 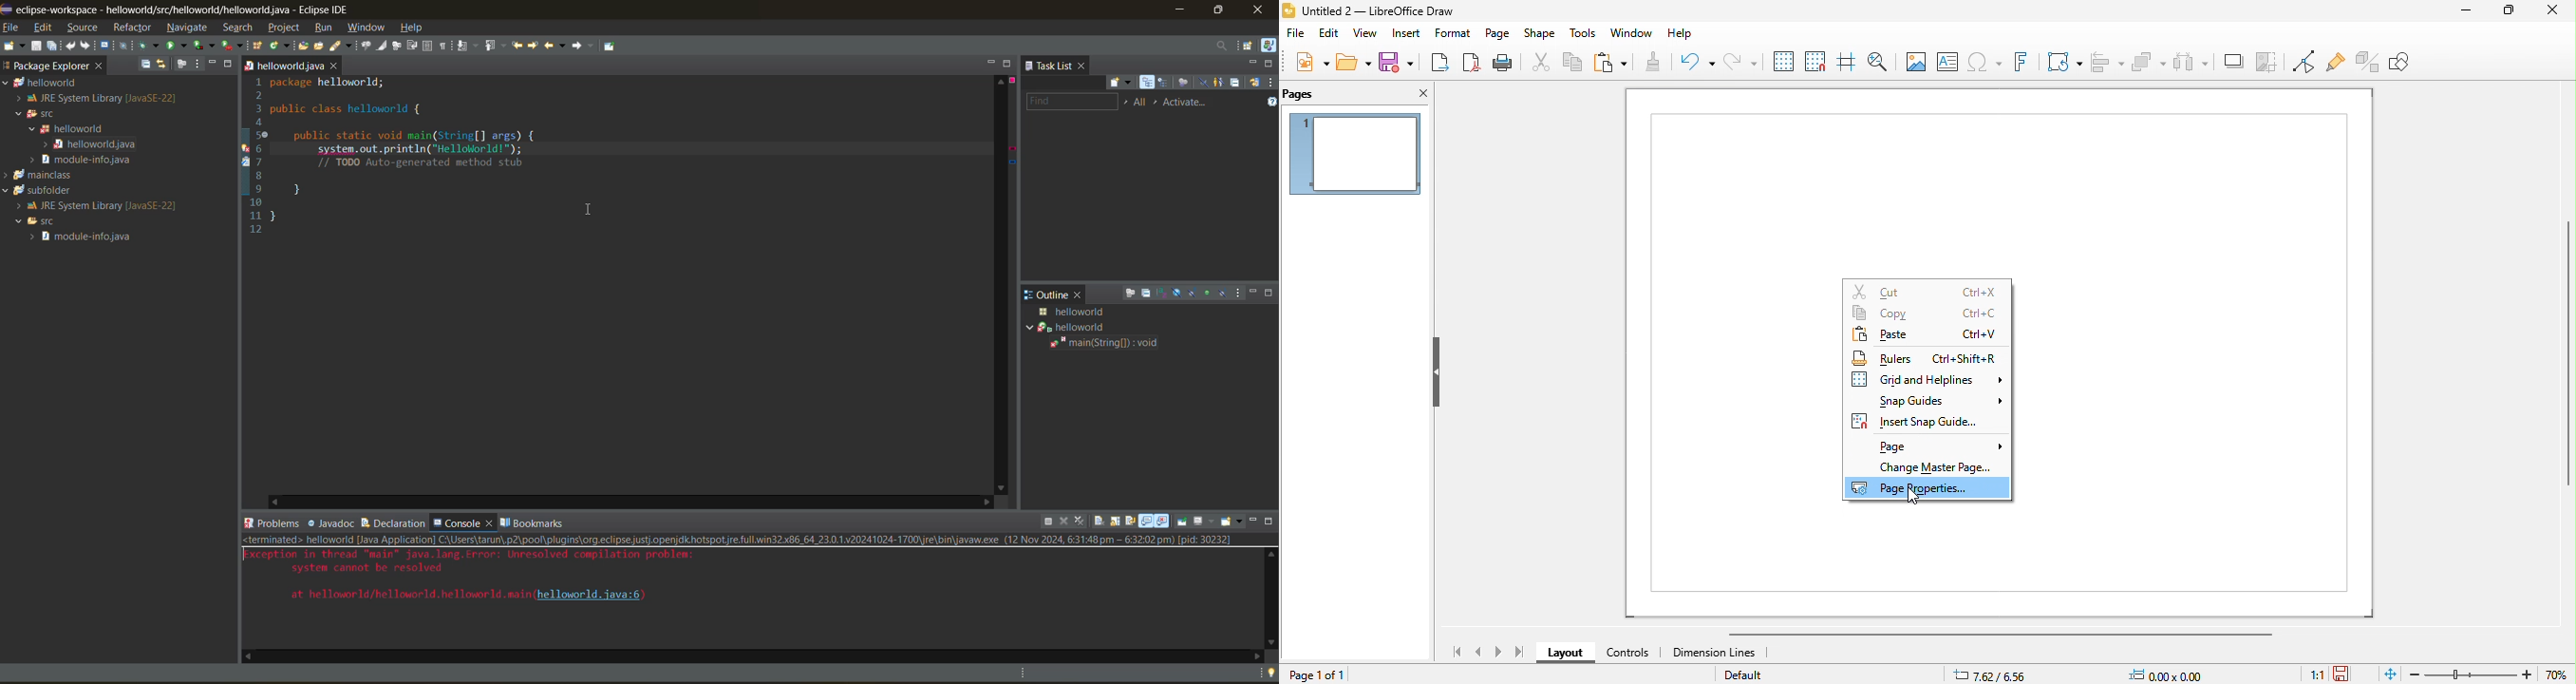 What do you see at coordinates (1879, 62) in the screenshot?
I see `zoom and pan` at bounding box center [1879, 62].